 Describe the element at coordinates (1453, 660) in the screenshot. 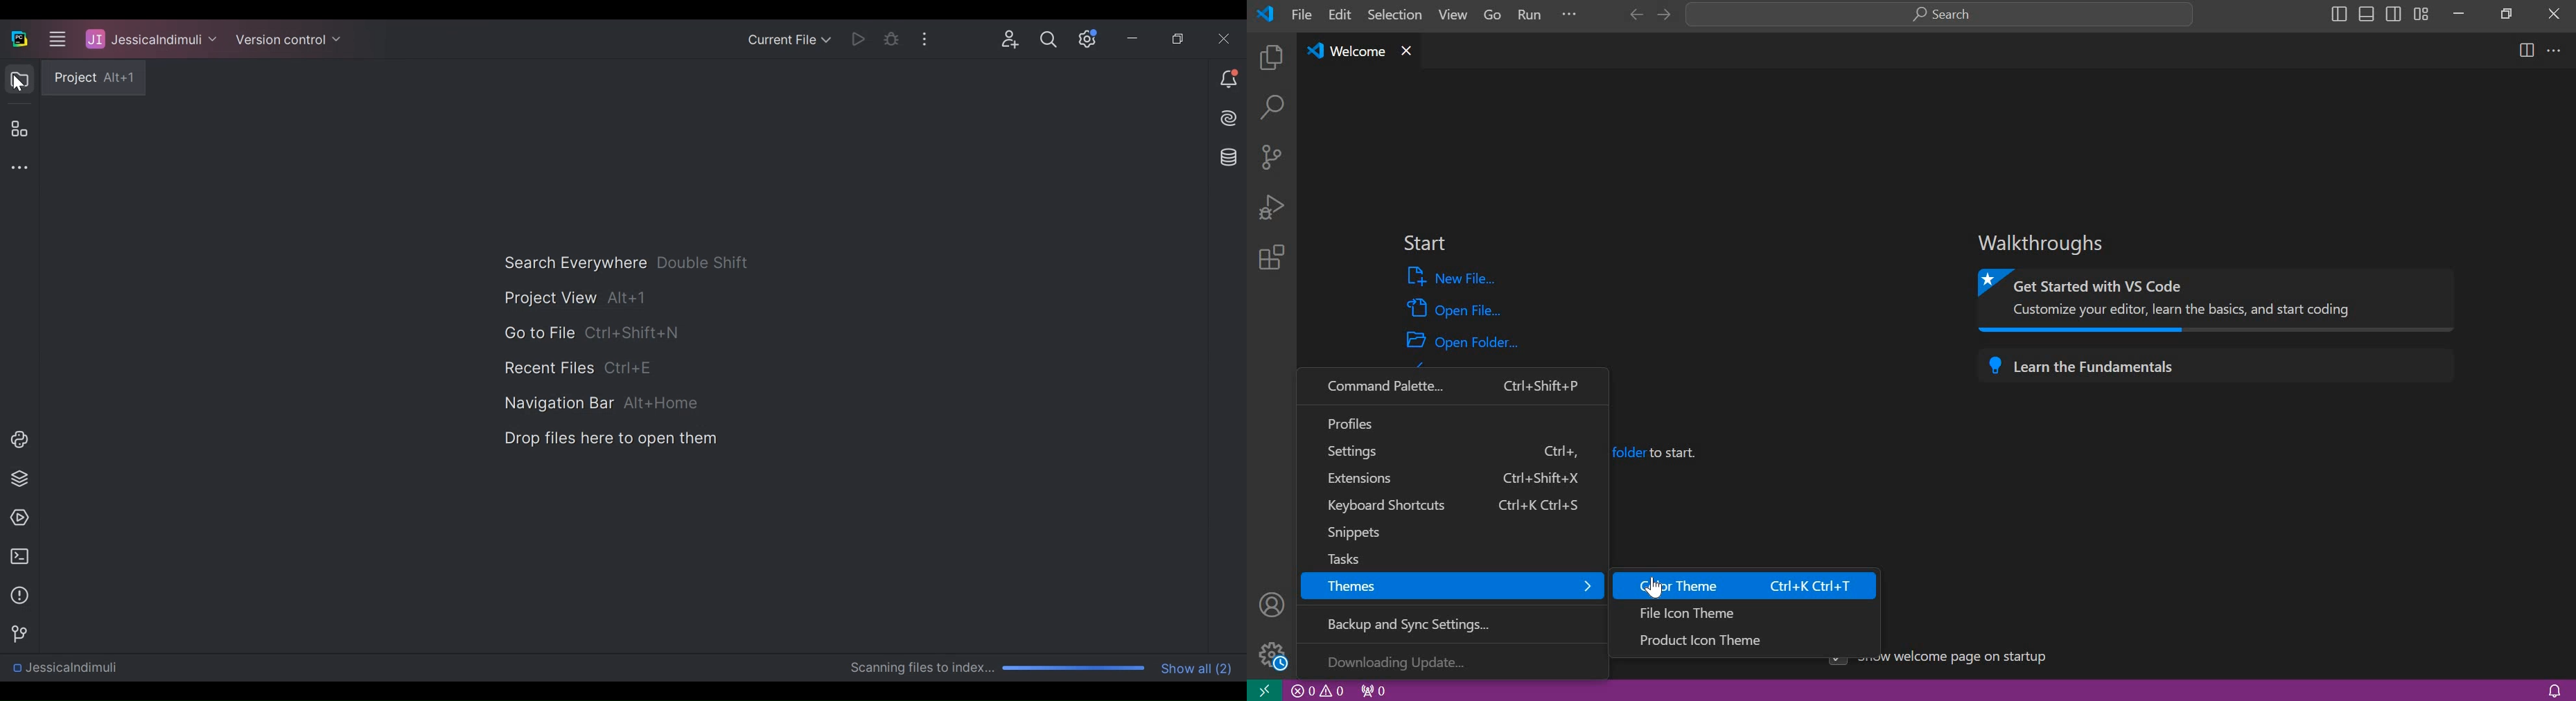

I see `downloading update` at that location.